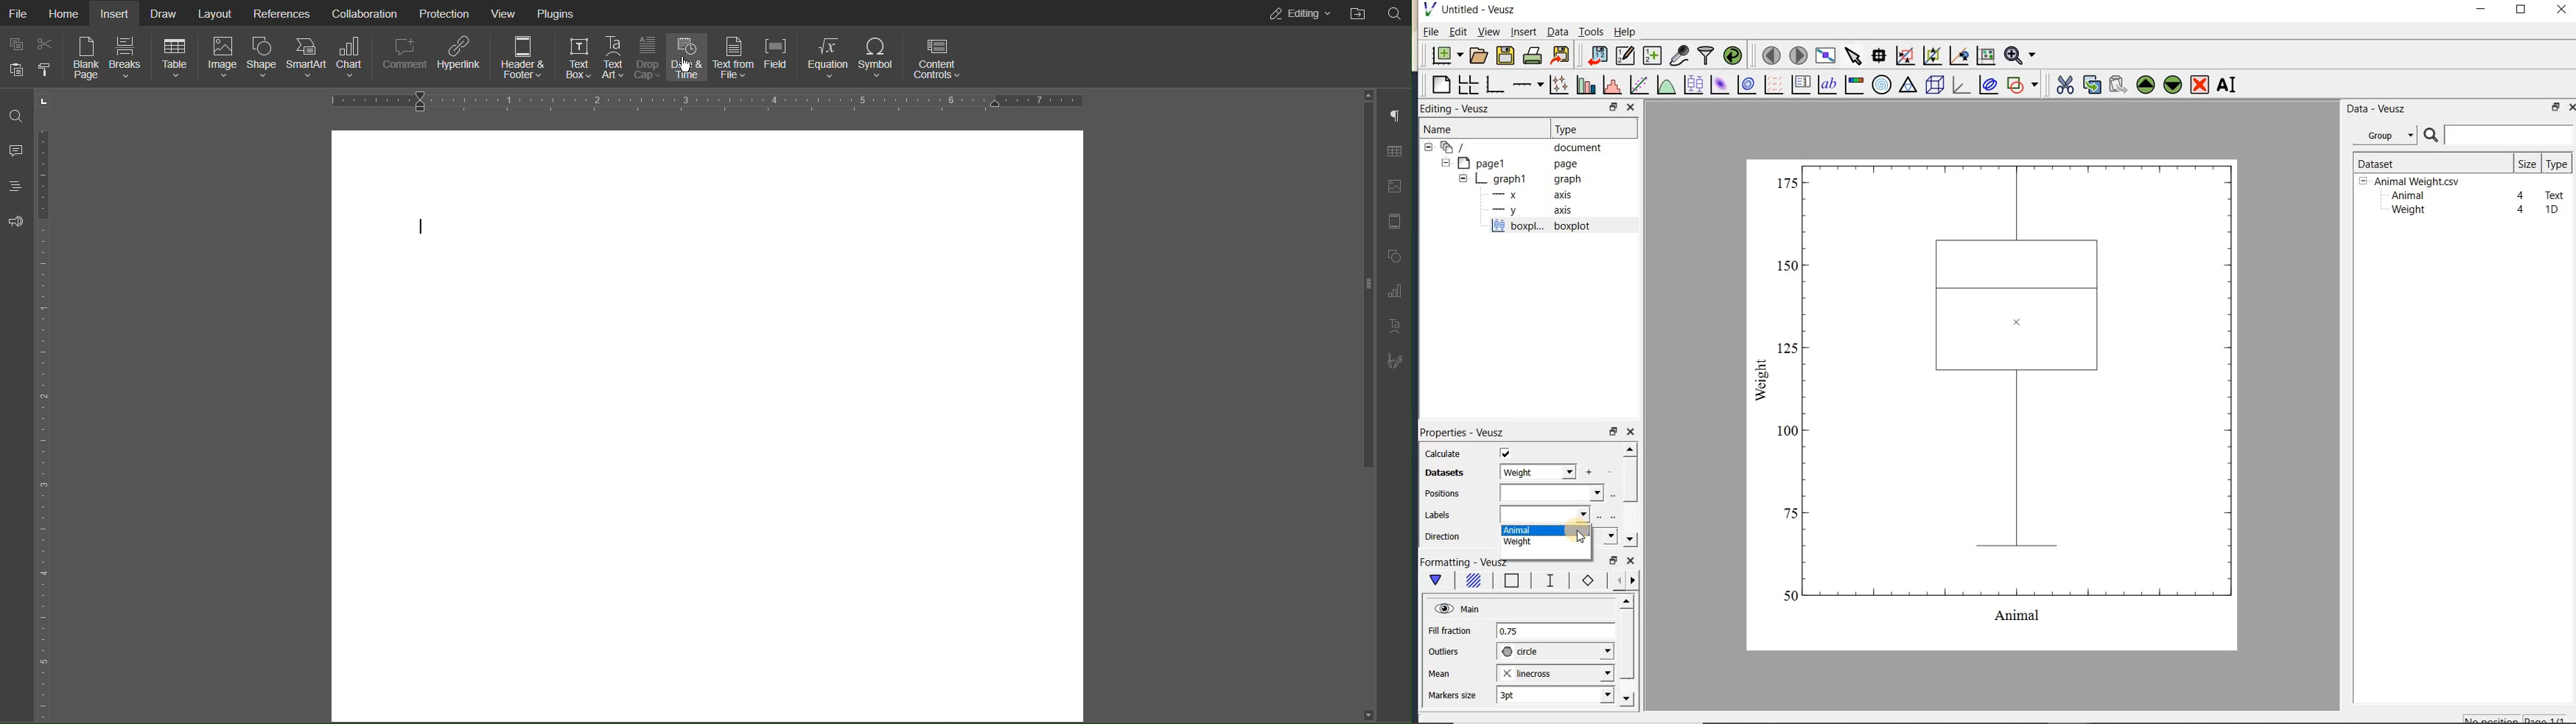  What do you see at coordinates (1395, 223) in the screenshot?
I see `Header & Footer` at bounding box center [1395, 223].